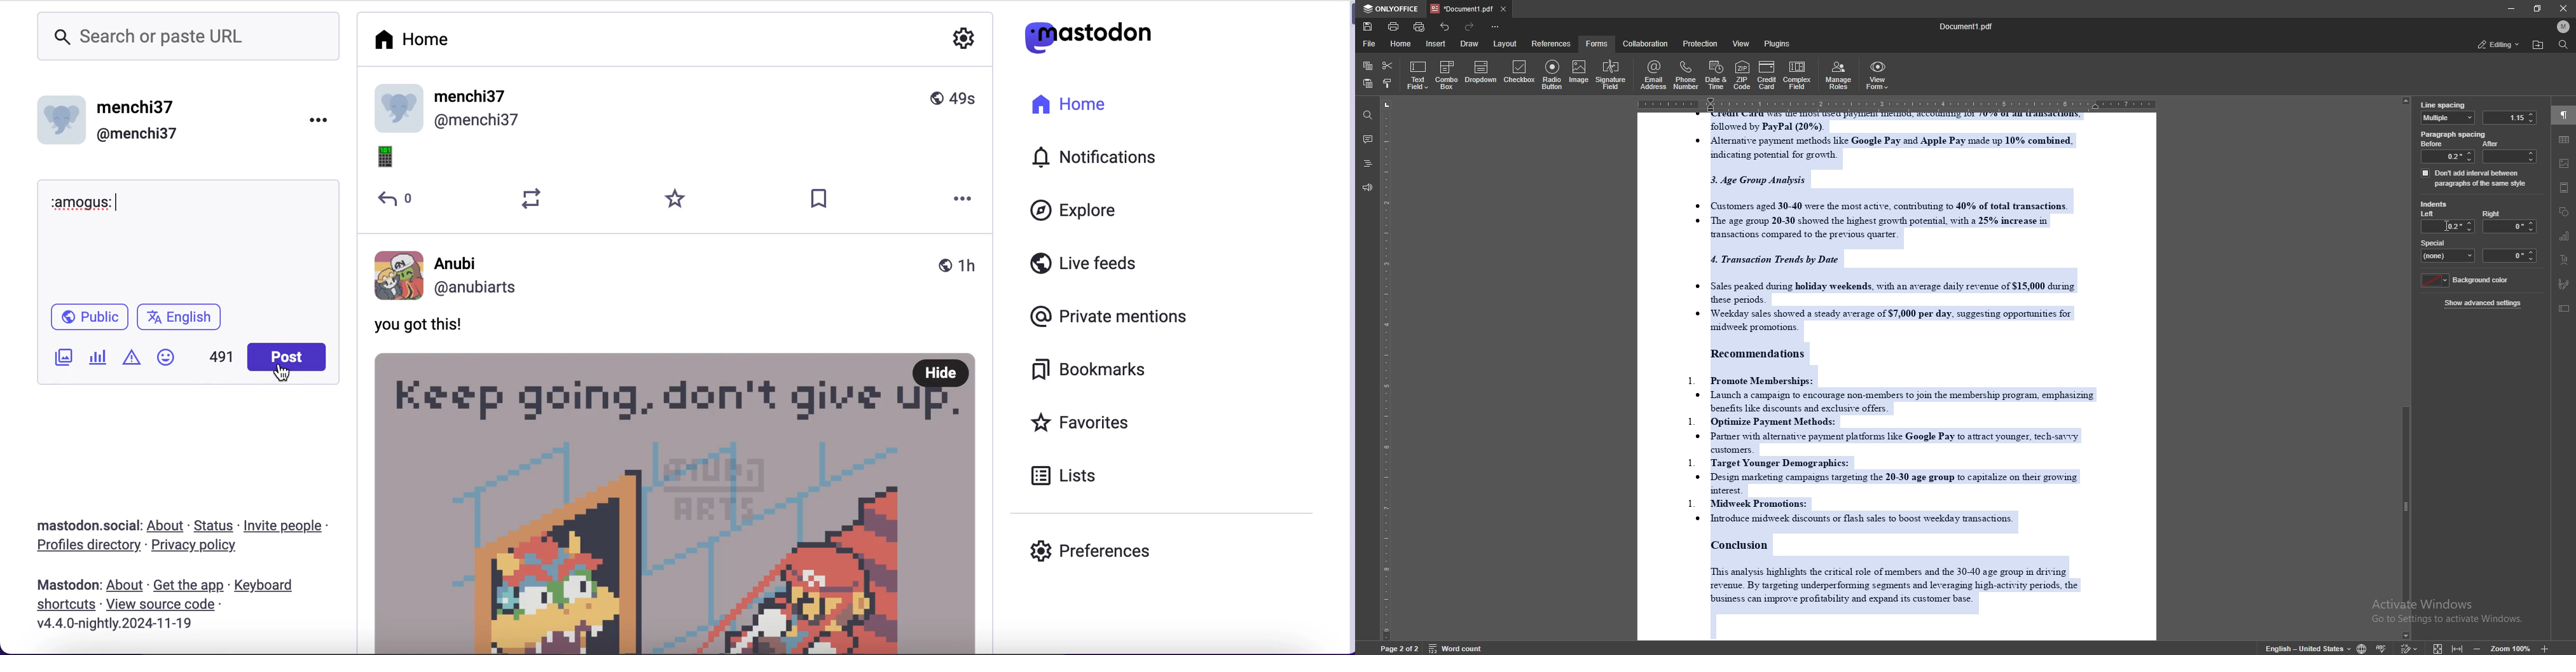 This screenshot has height=672, width=2576. What do you see at coordinates (1840, 74) in the screenshot?
I see `manage roles` at bounding box center [1840, 74].